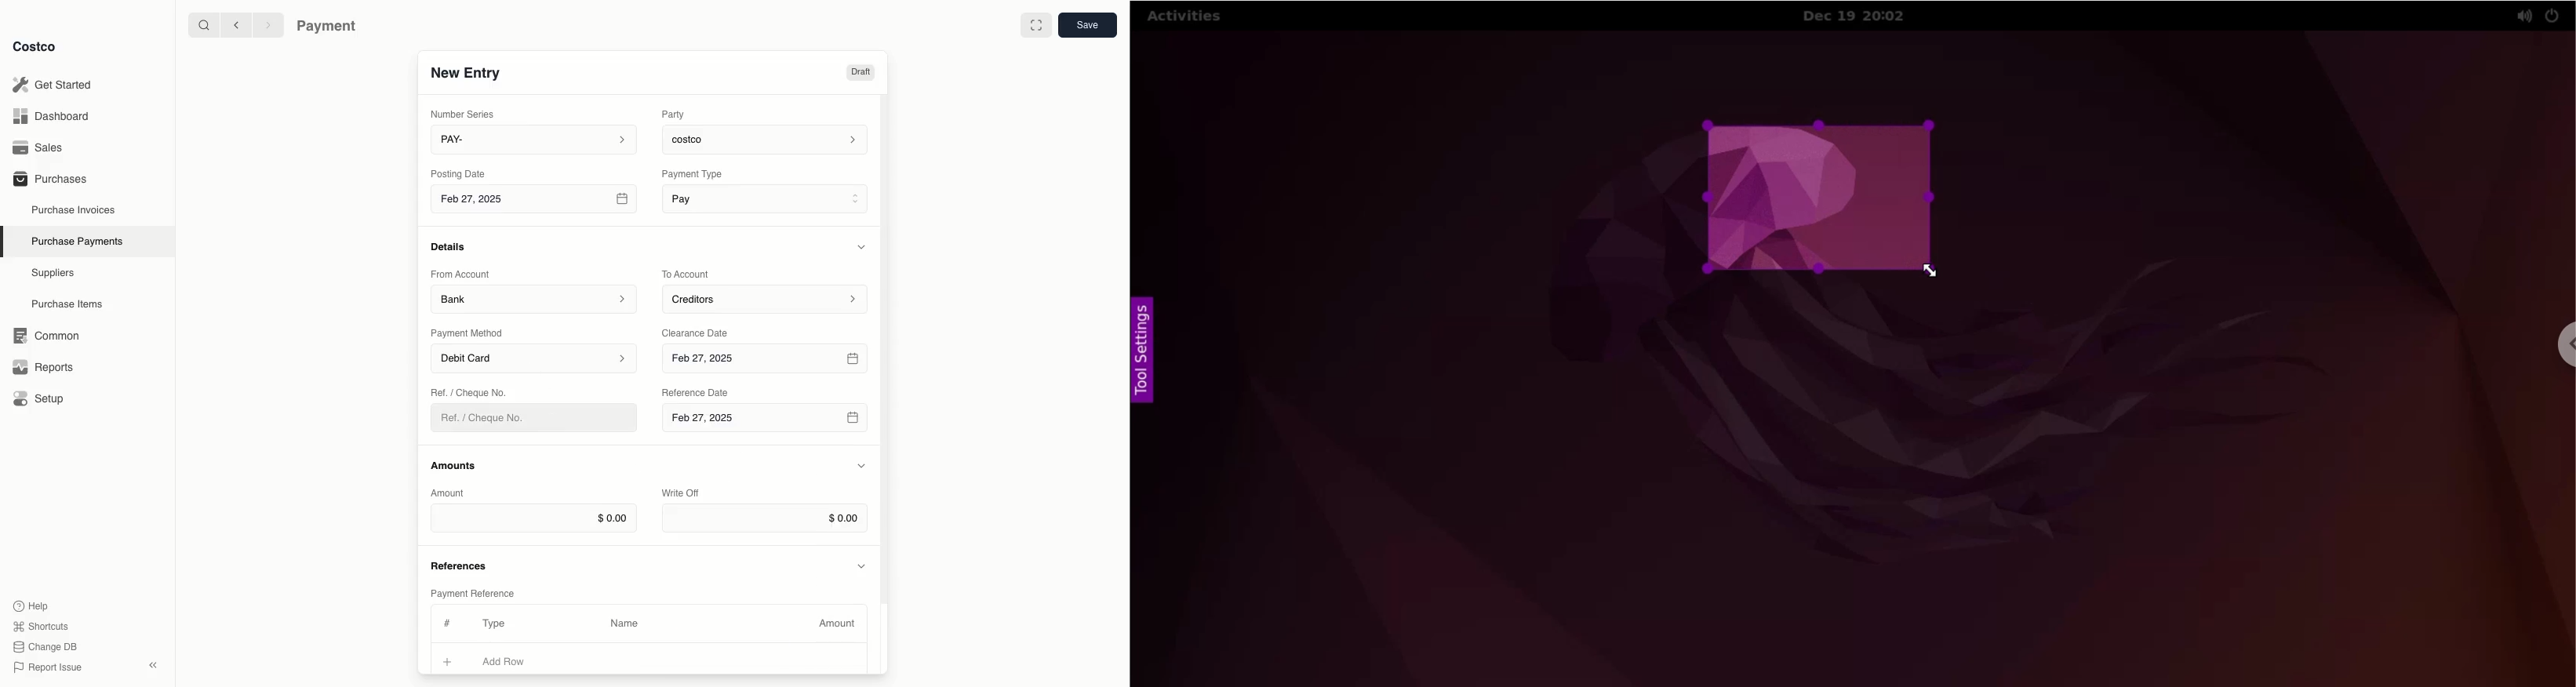 This screenshot has width=2576, height=700. I want to click on Posting Date, so click(460, 173).